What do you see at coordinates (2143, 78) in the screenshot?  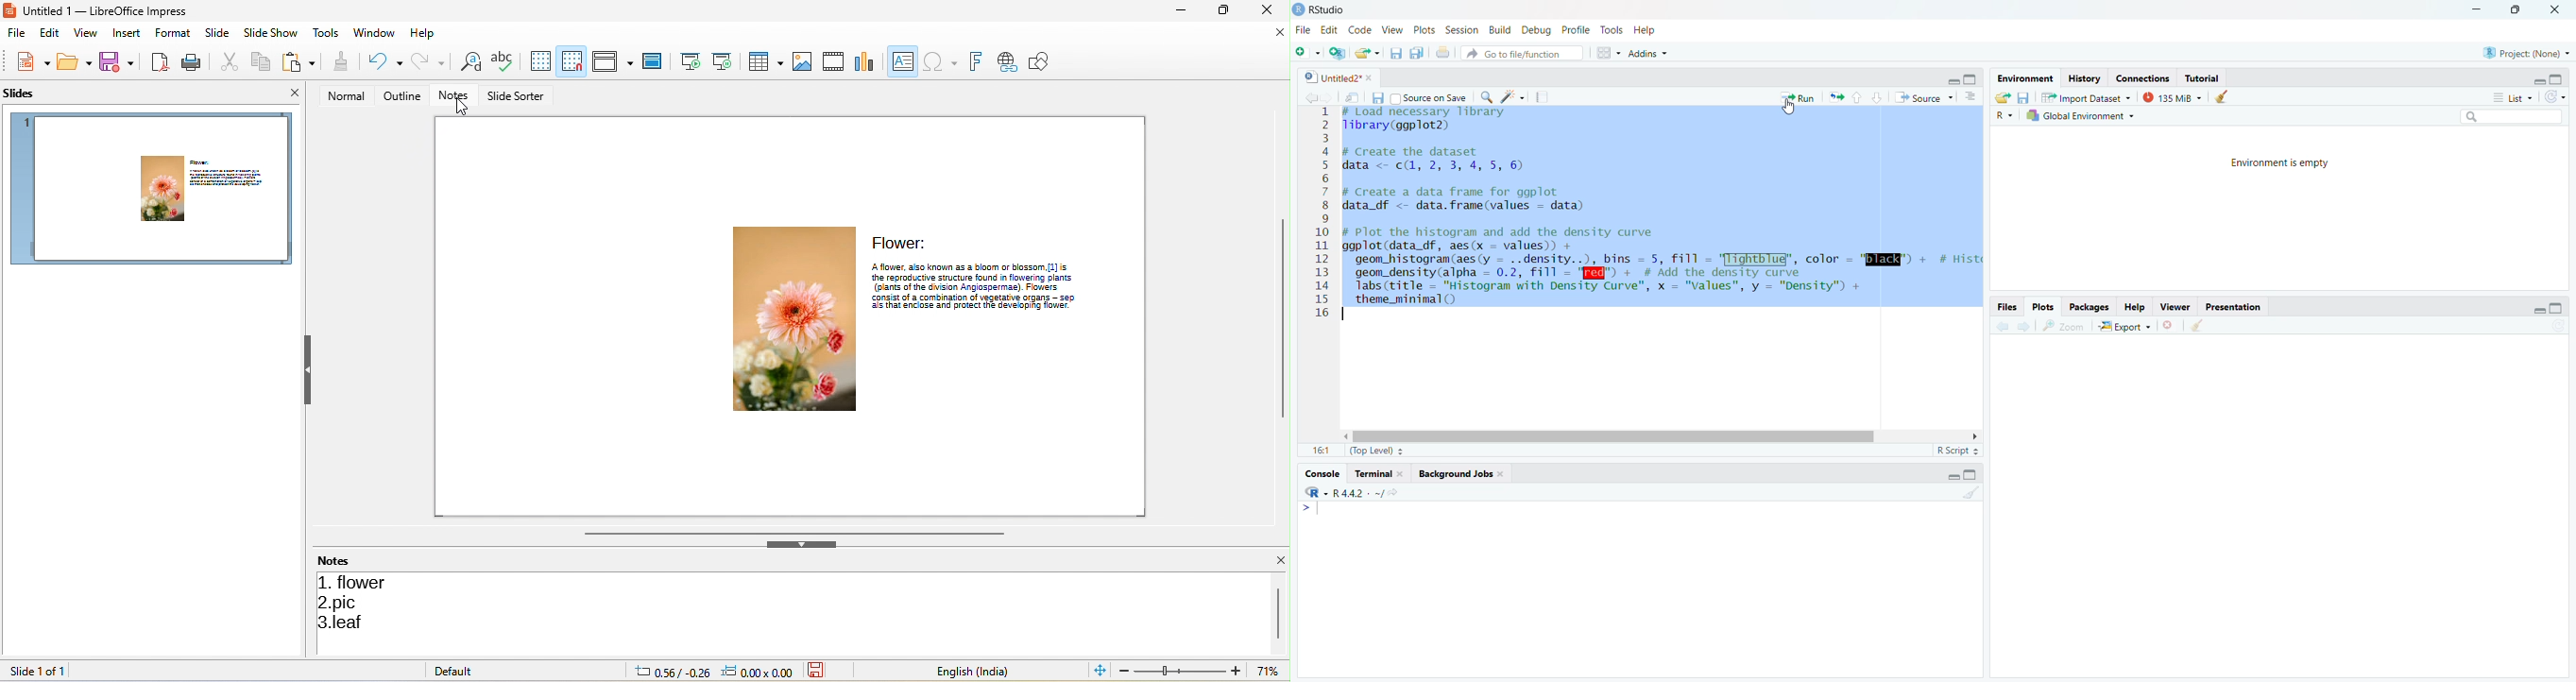 I see `Connections` at bounding box center [2143, 78].